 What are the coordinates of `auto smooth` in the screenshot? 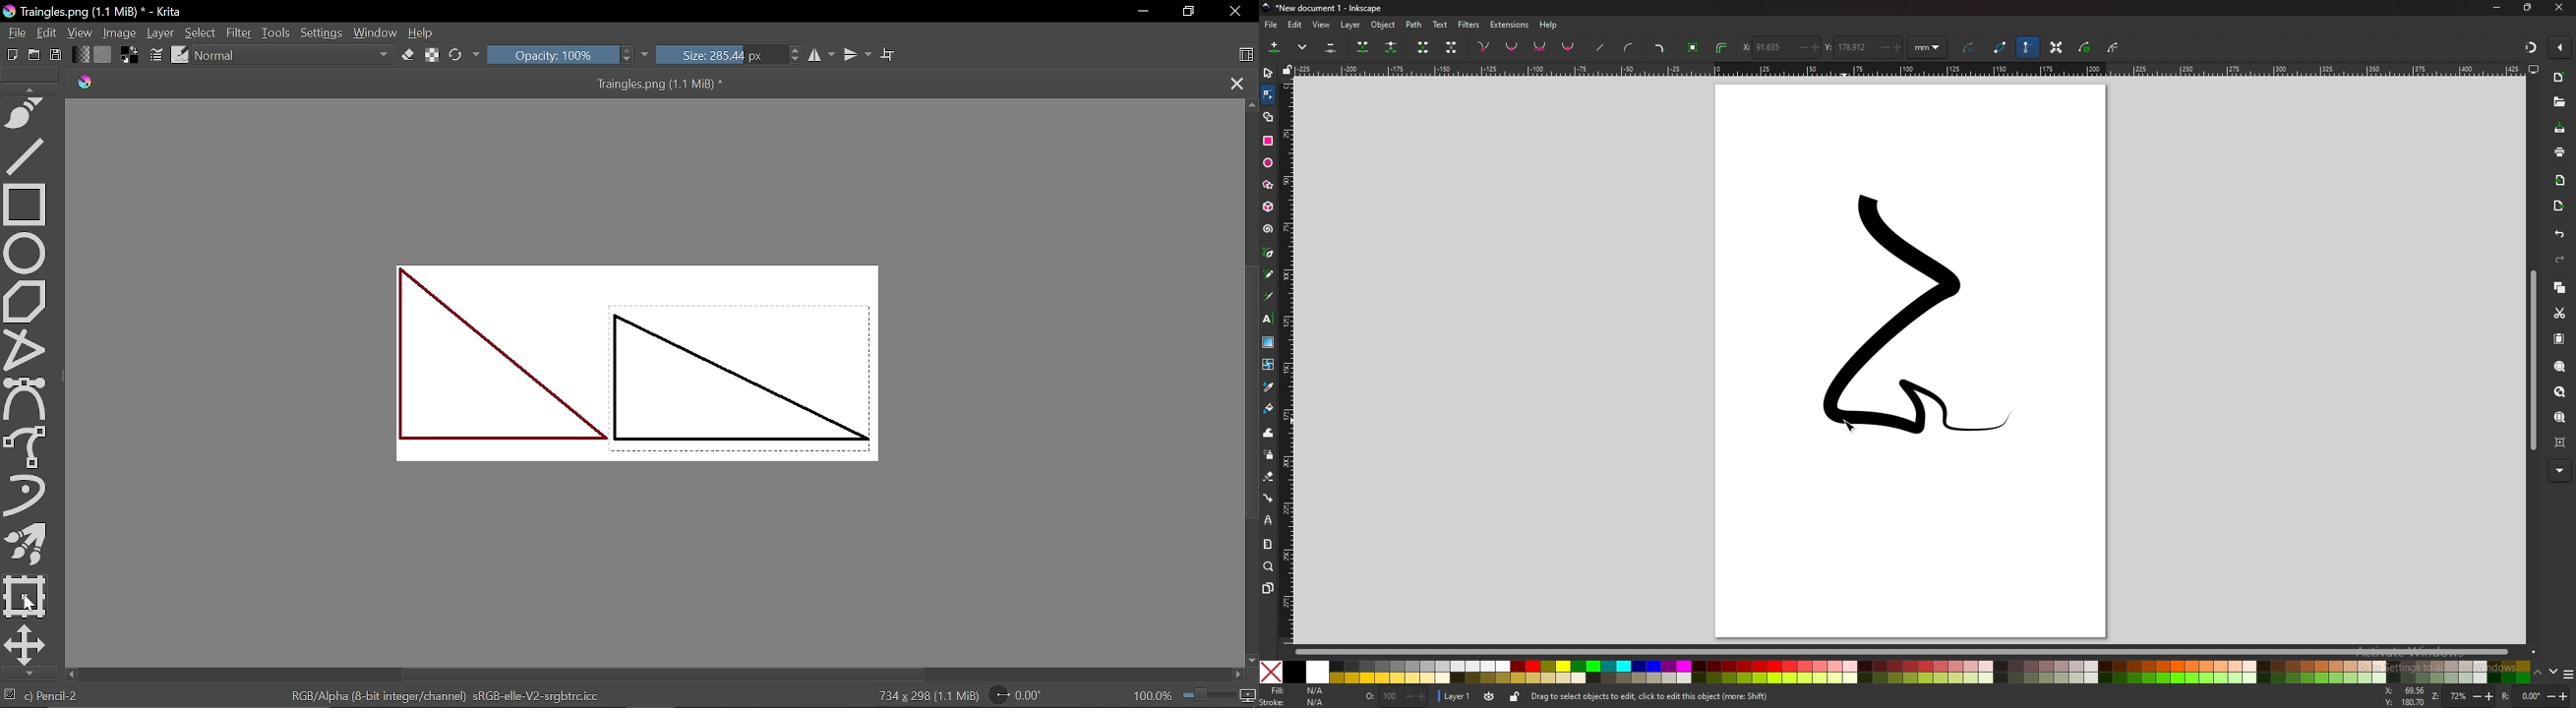 It's located at (1569, 48).